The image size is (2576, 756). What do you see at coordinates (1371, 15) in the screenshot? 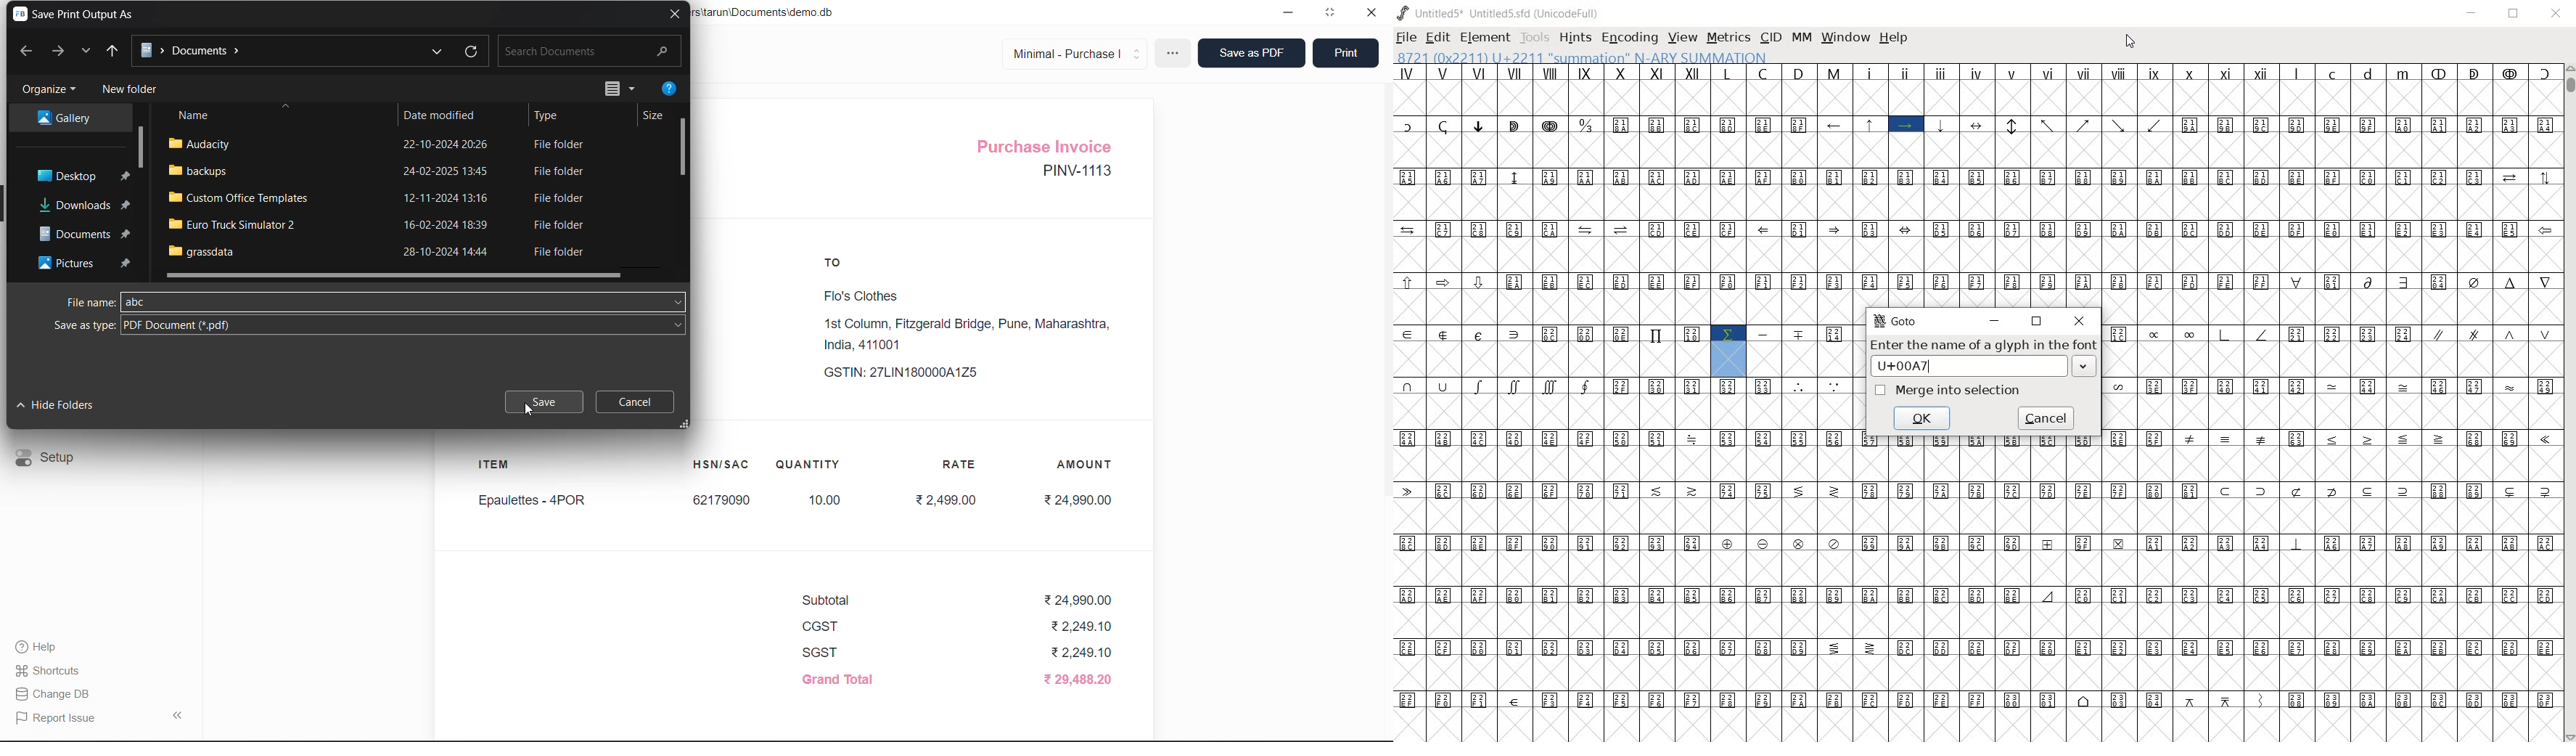
I see `close` at bounding box center [1371, 15].